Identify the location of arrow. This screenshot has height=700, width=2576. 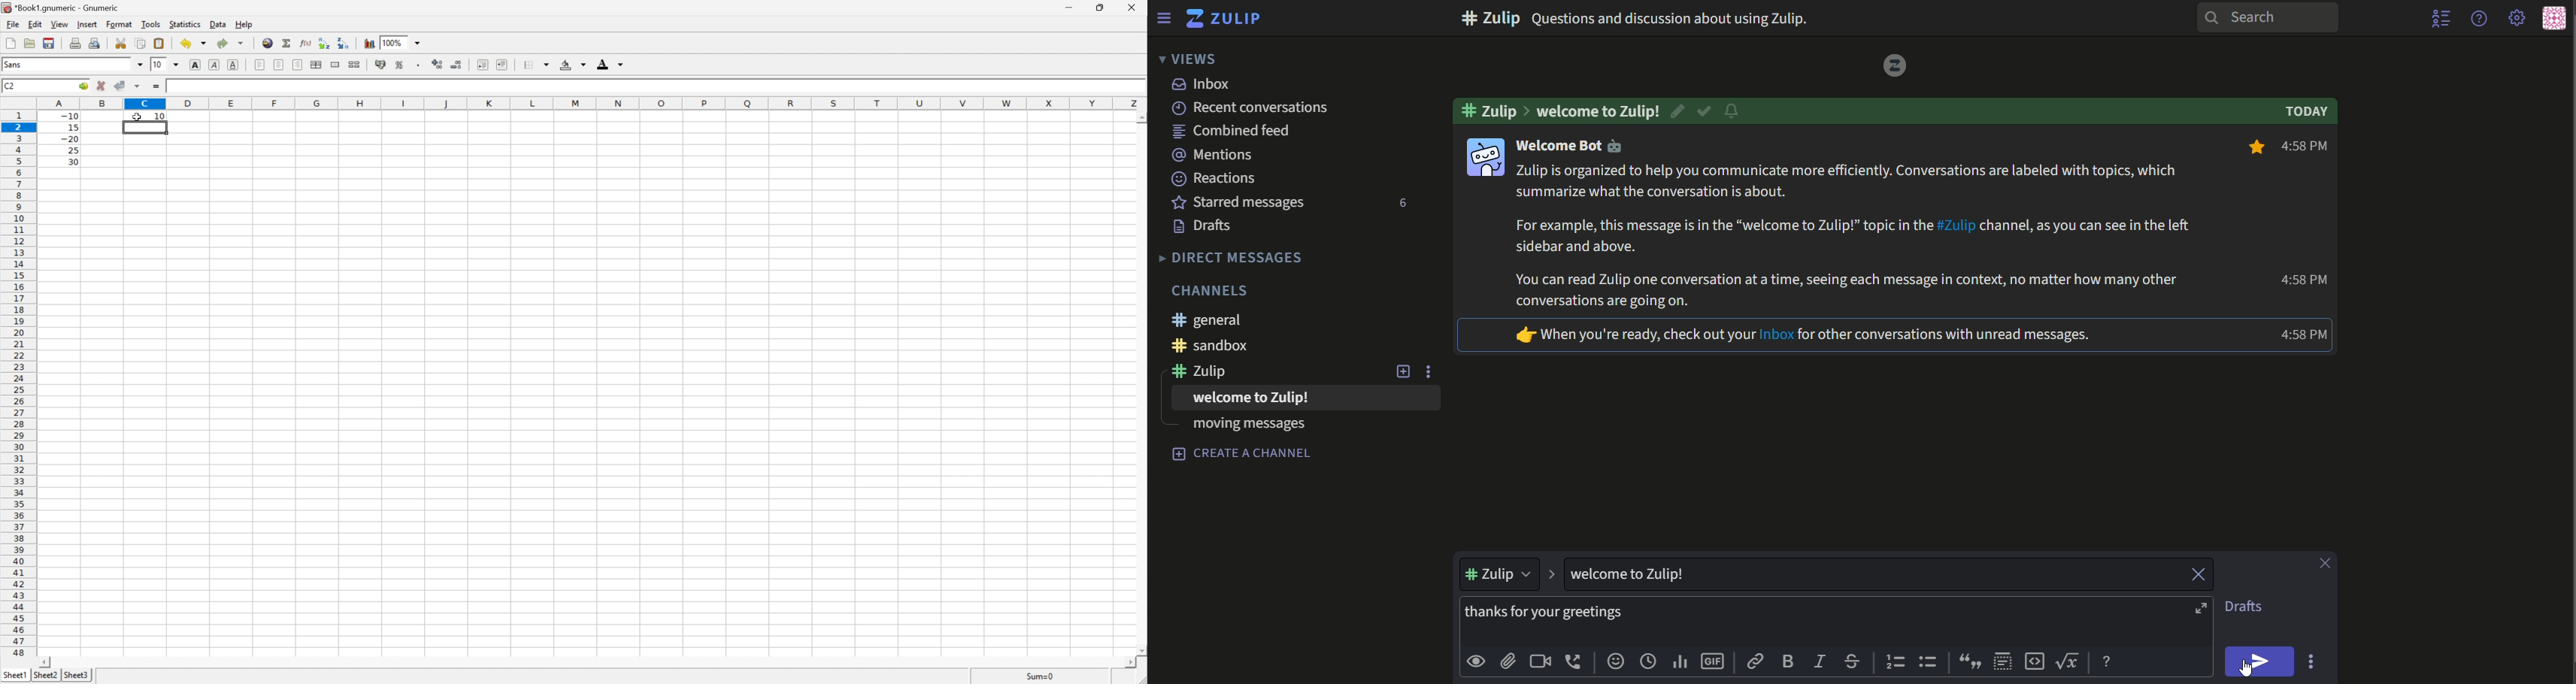
(1551, 574).